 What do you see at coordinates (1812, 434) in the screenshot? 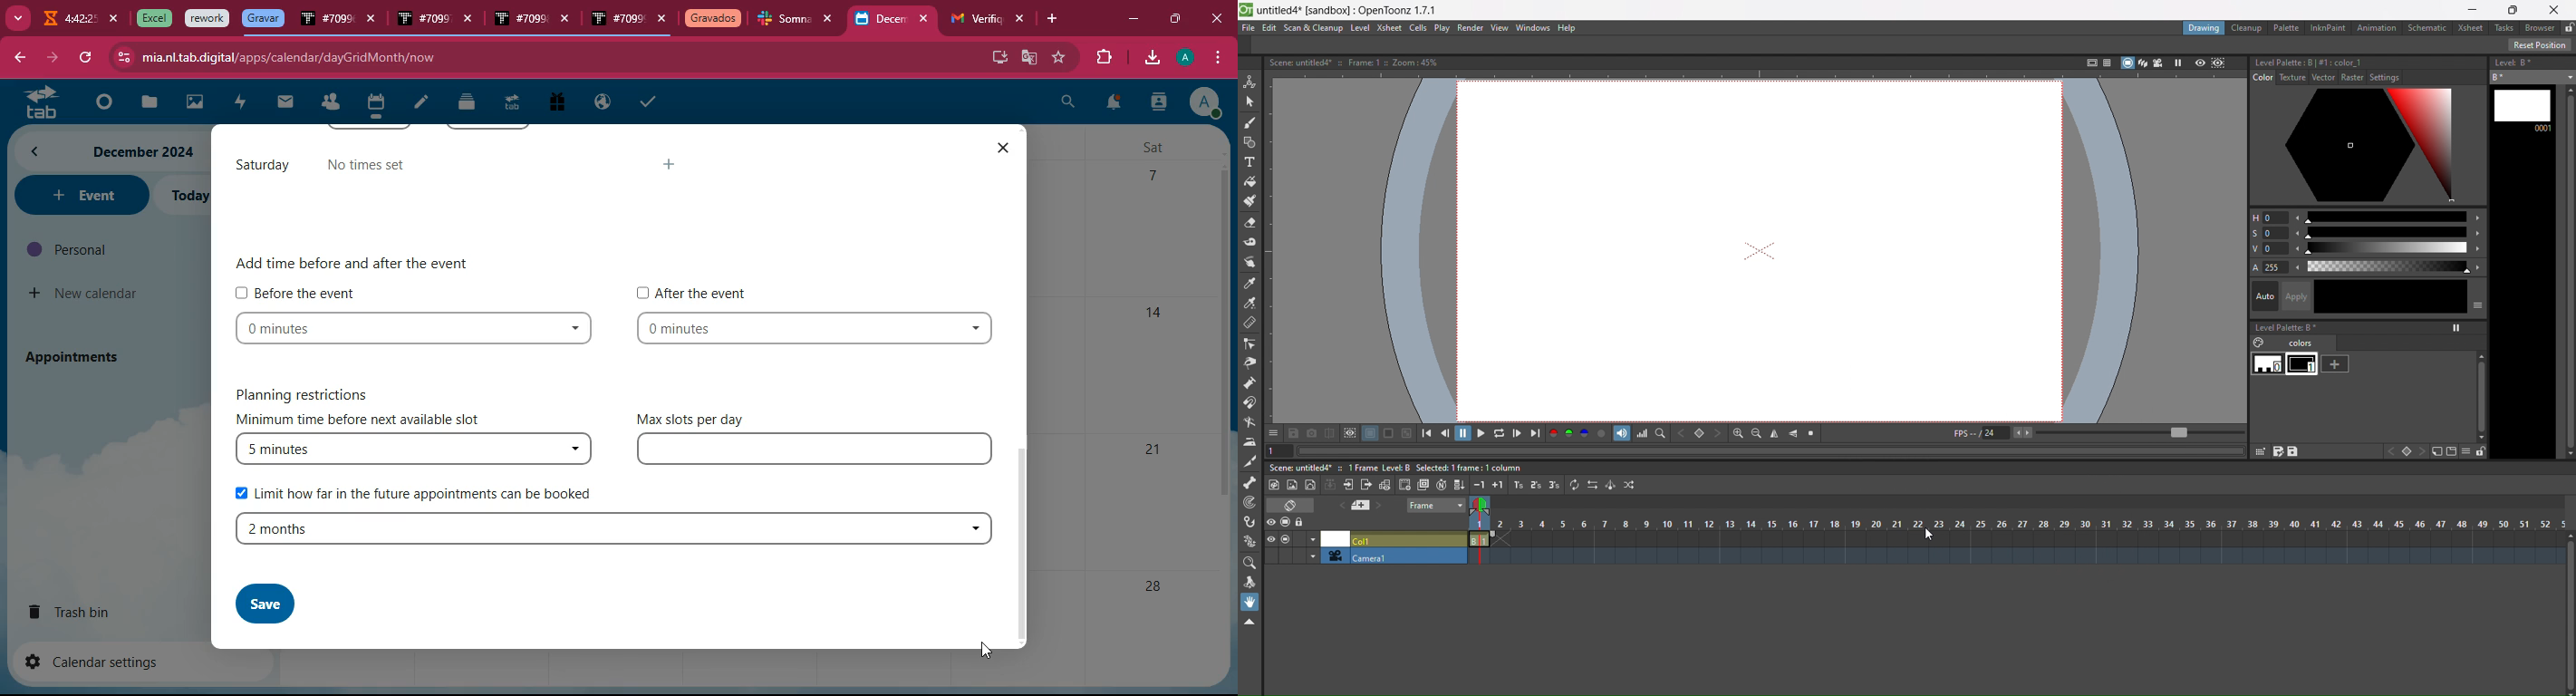
I see `` at bounding box center [1812, 434].